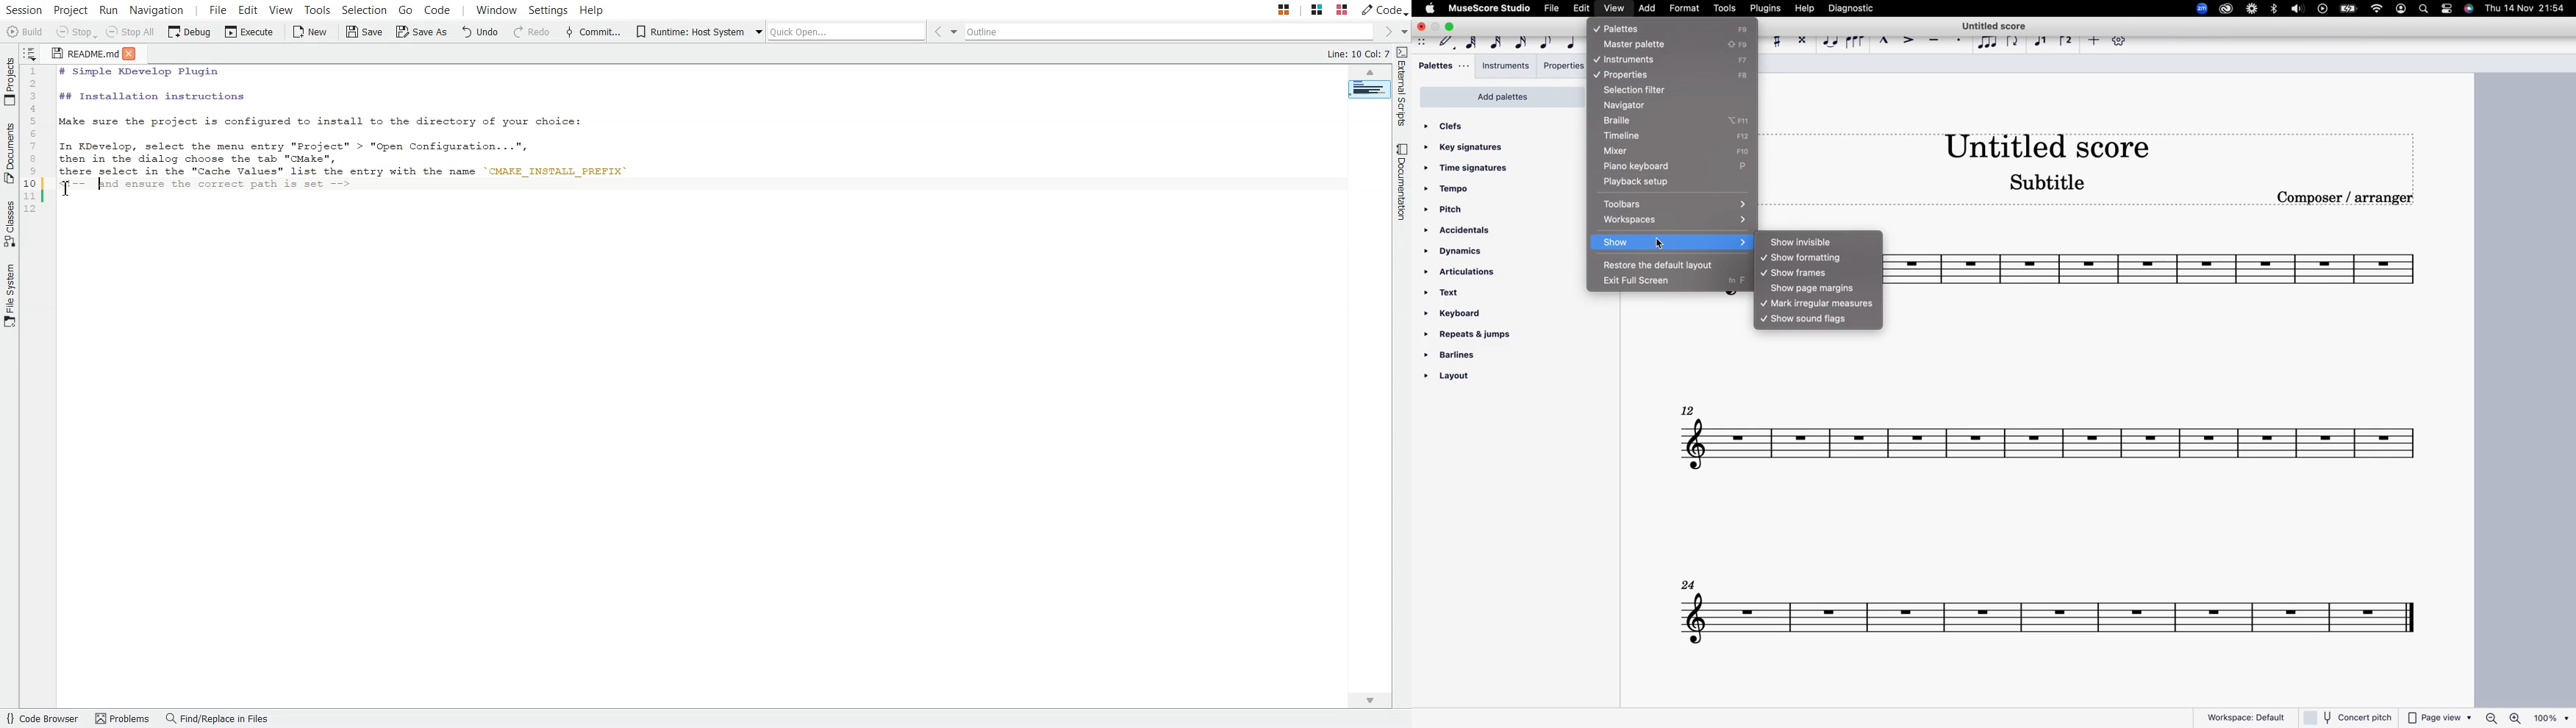 The width and height of the screenshot is (2576, 728). I want to click on tenuto, so click(1934, 40).